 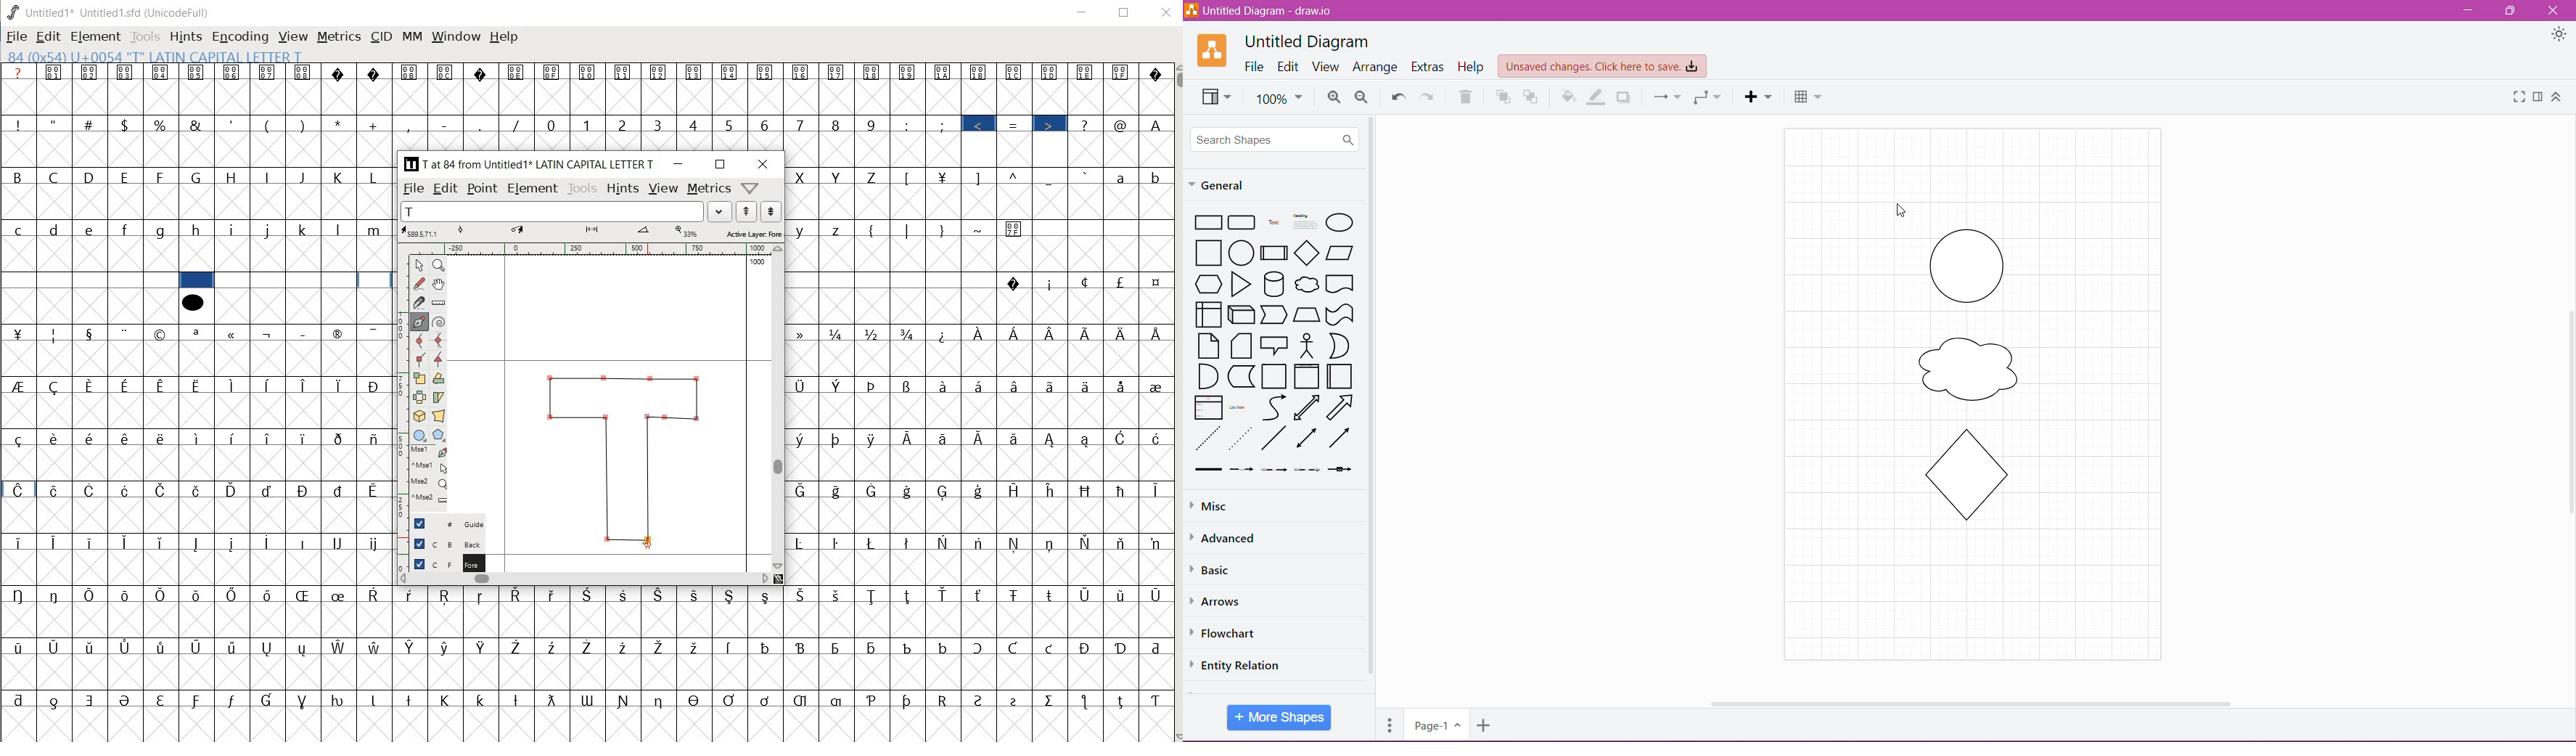 I want to click on file, so click(x=17, y=38).